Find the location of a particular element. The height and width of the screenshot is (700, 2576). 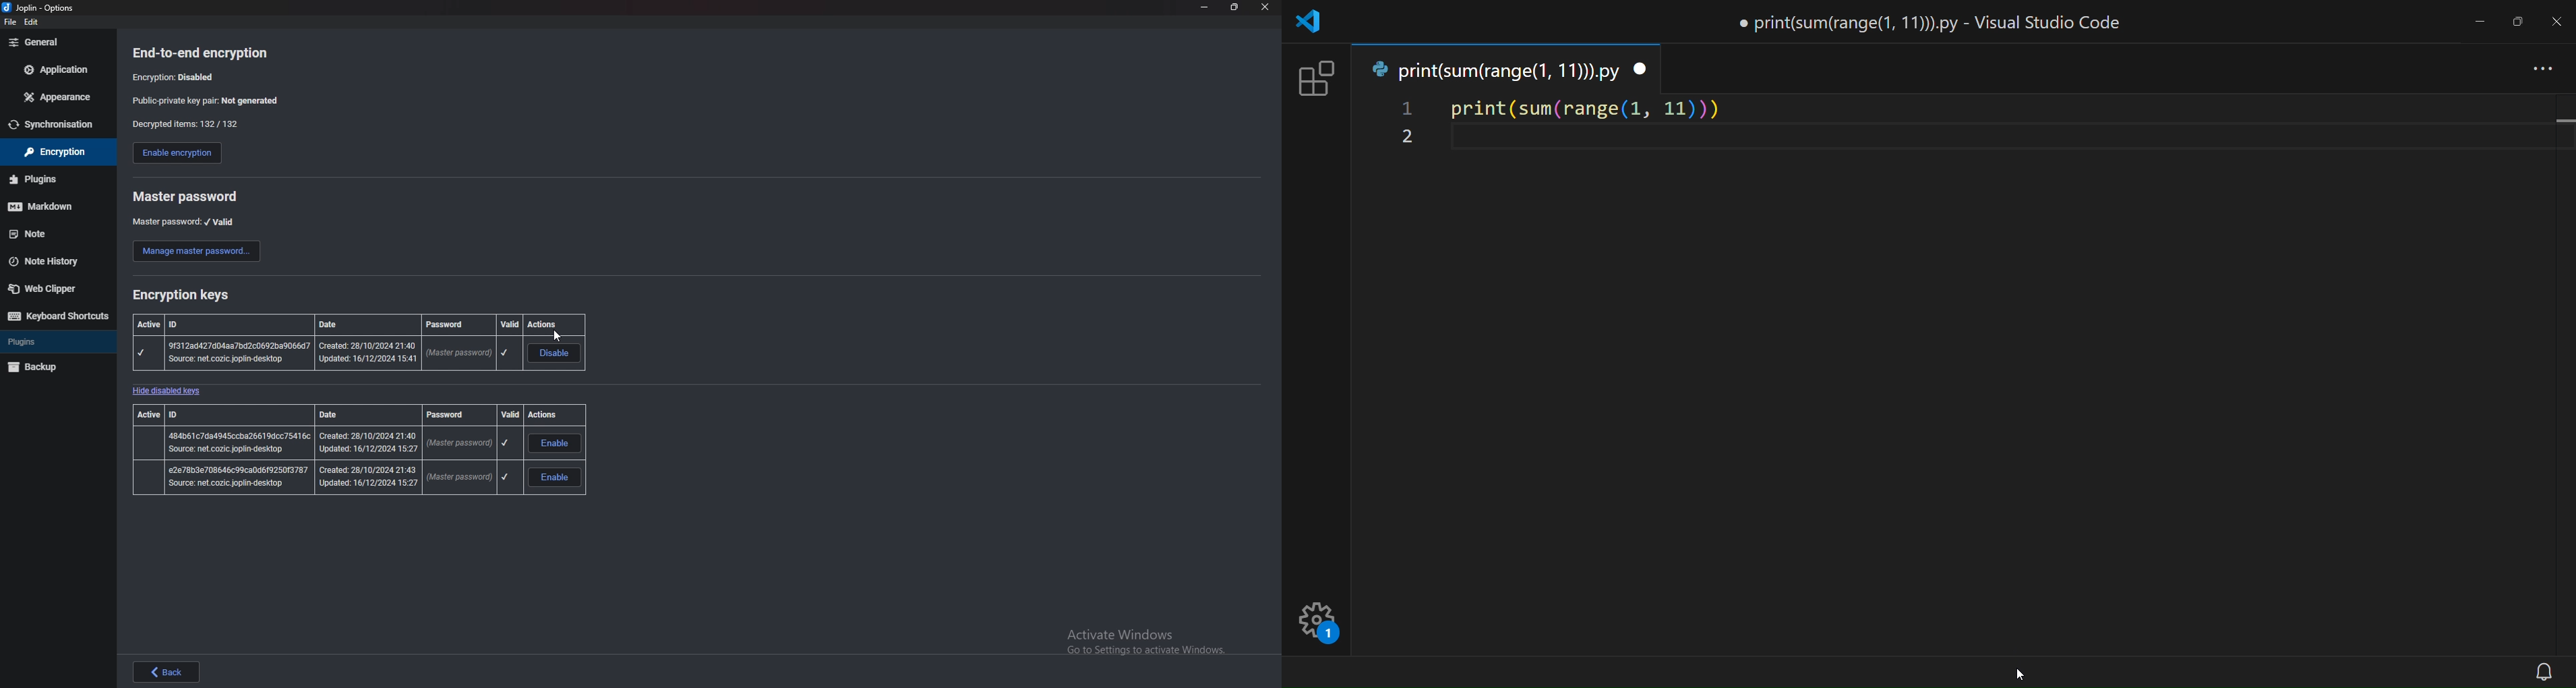

general is located at coordinates (56, 43).